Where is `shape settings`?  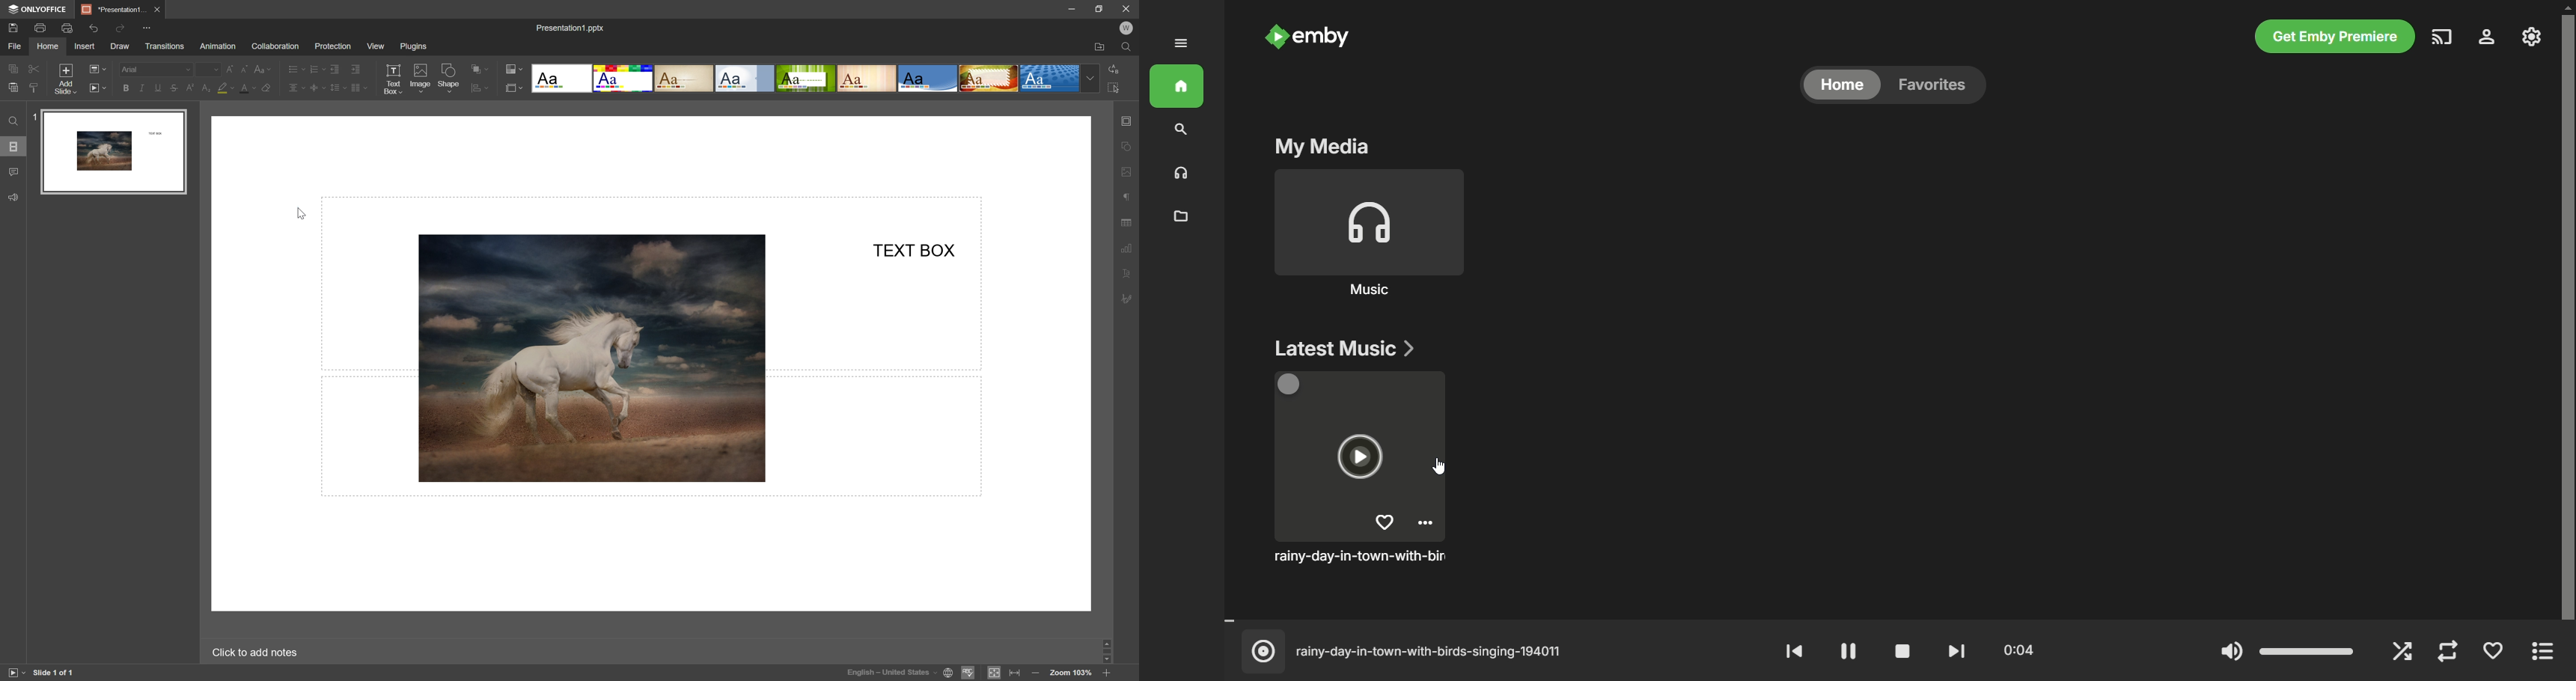 shape settings is located at coordinates (1128, 146).